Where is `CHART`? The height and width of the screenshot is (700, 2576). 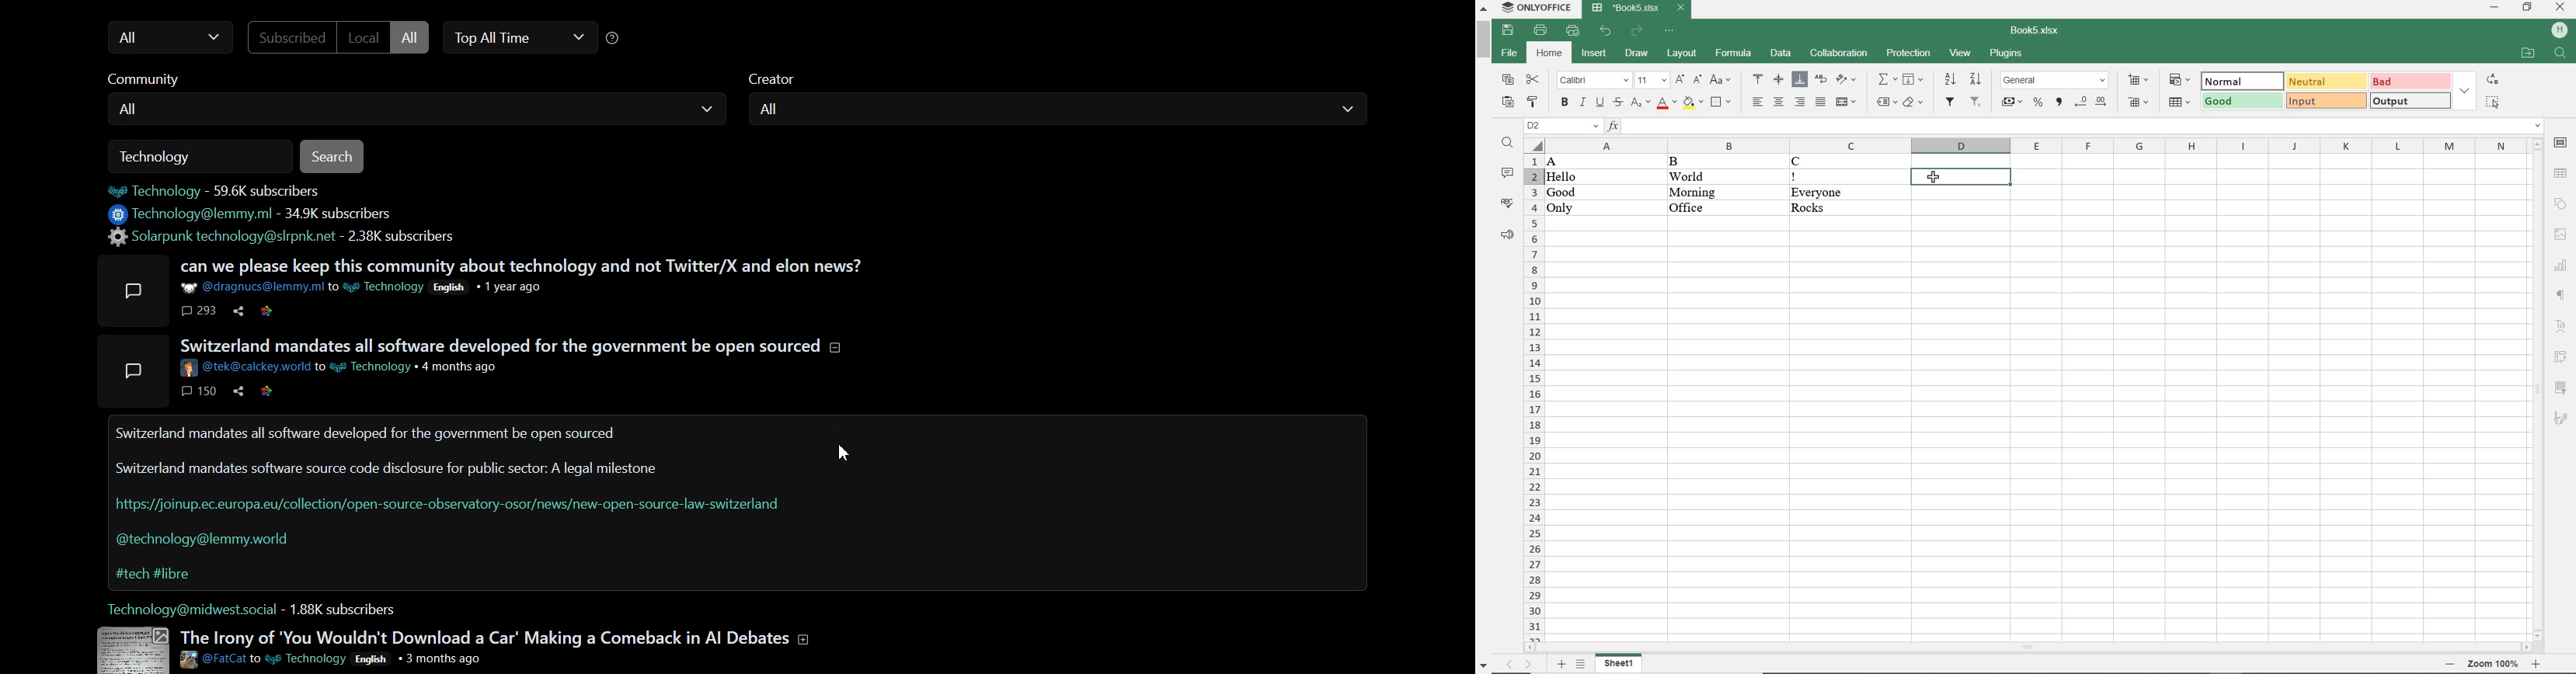
CHART is located at coordinates (2562, 265).